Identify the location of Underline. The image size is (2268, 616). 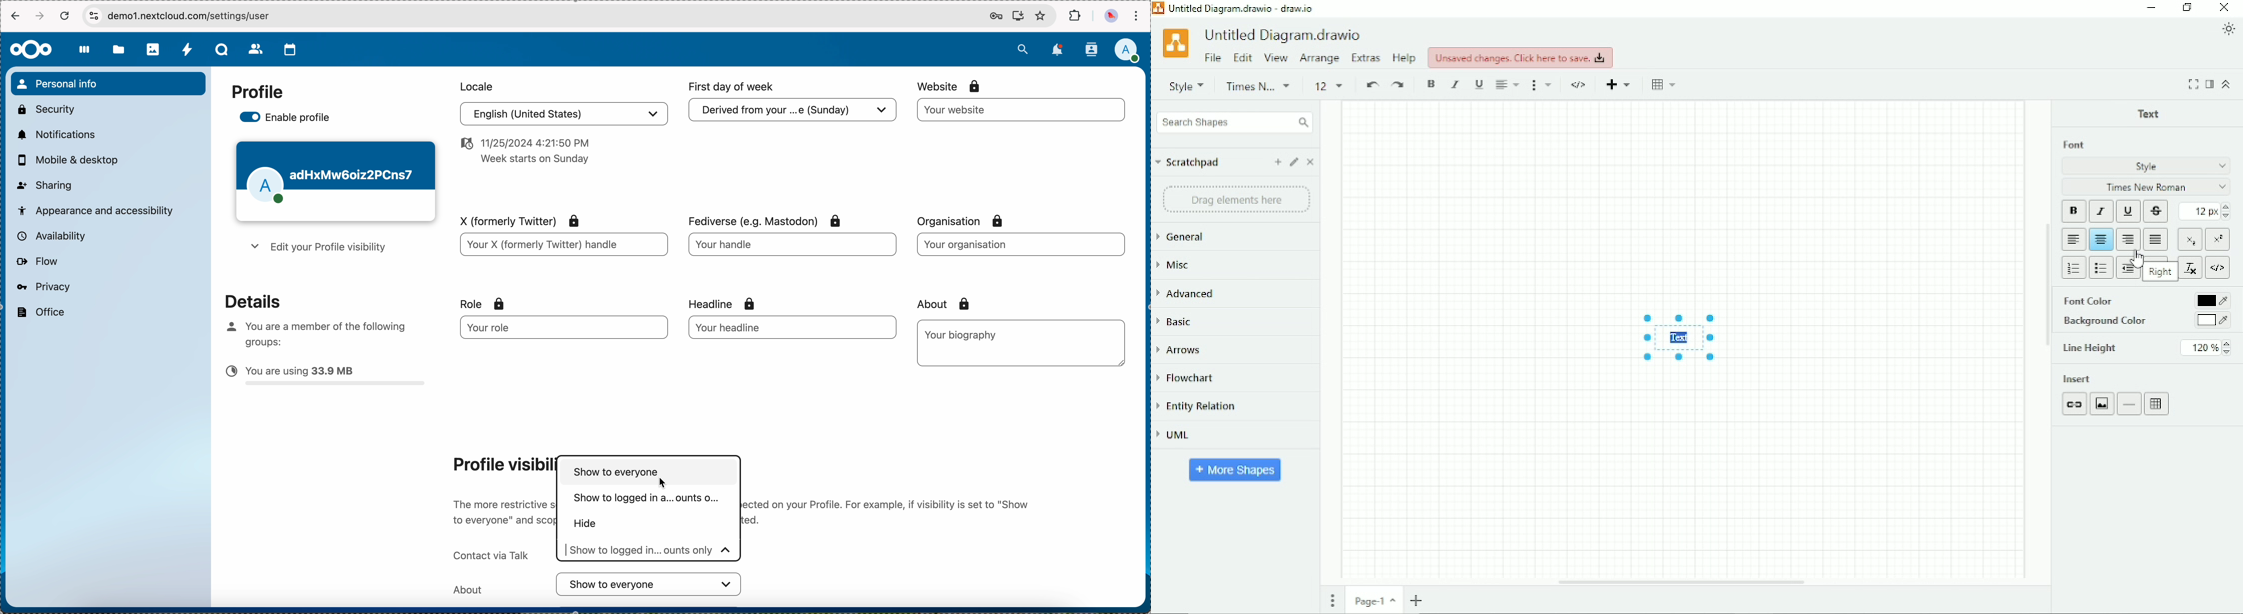
(2128, 212).